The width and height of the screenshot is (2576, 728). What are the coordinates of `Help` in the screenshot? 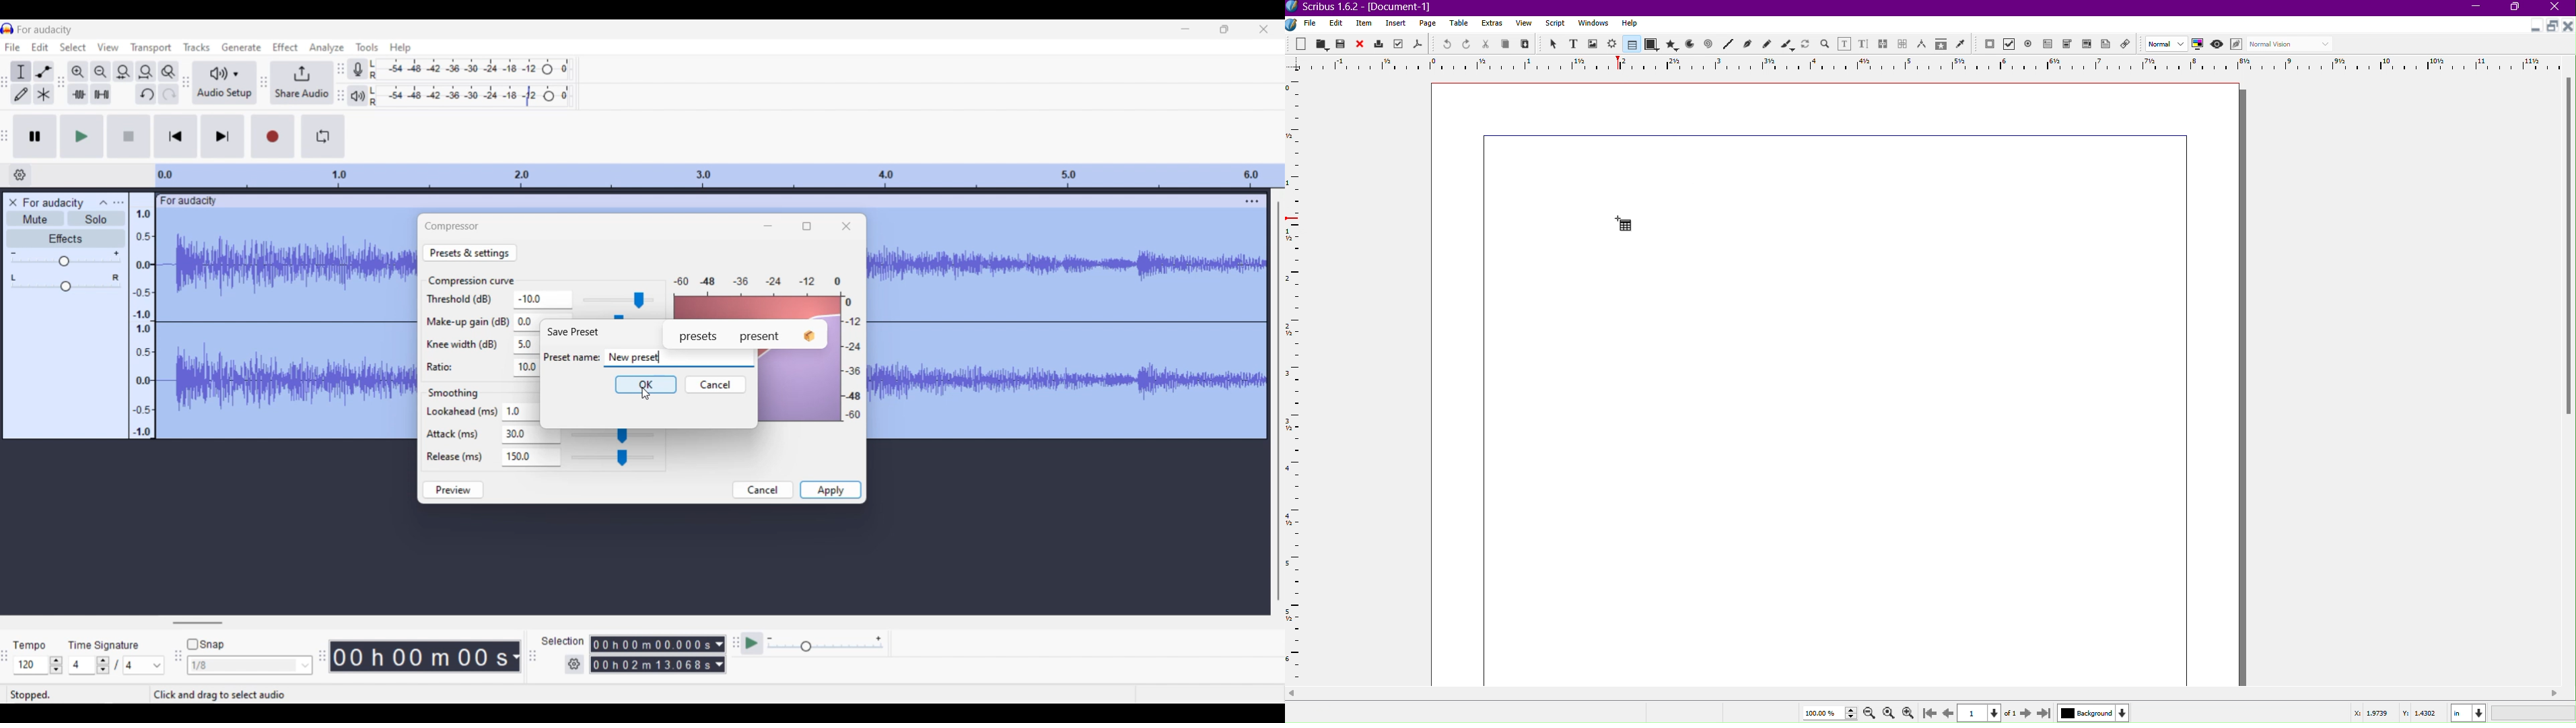 It's located at (1630, 23).